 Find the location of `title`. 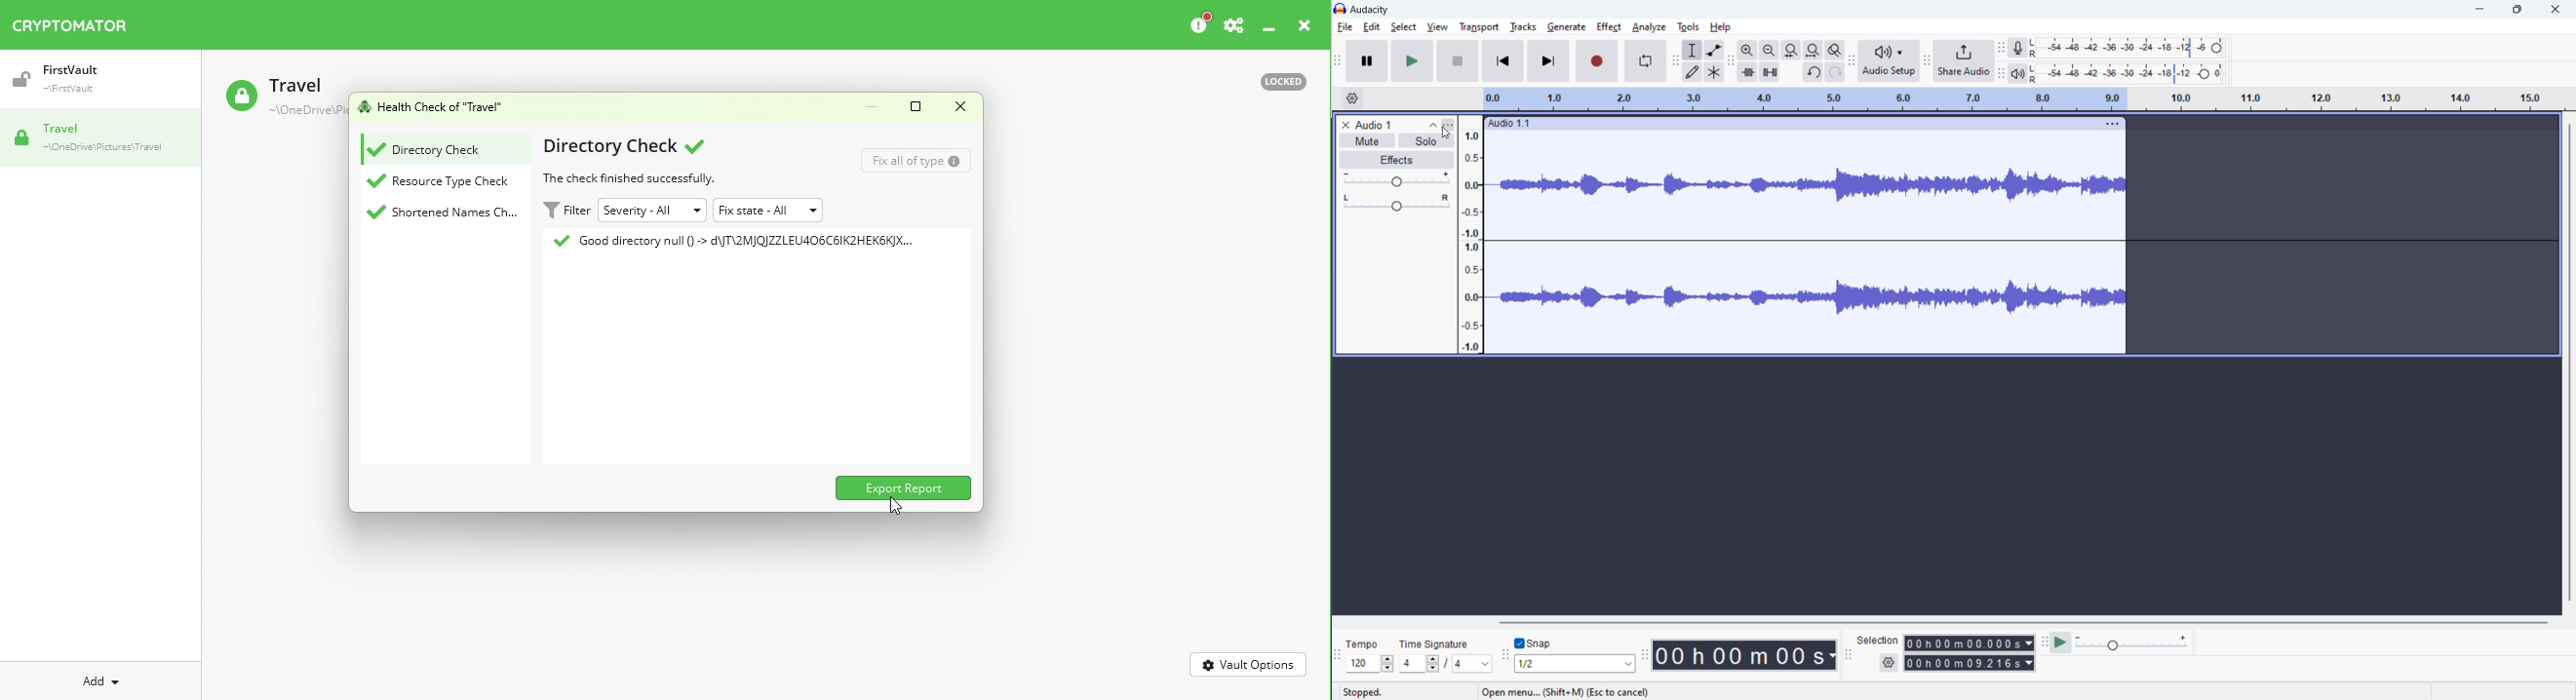

title is located at coordinates (1370, 10).